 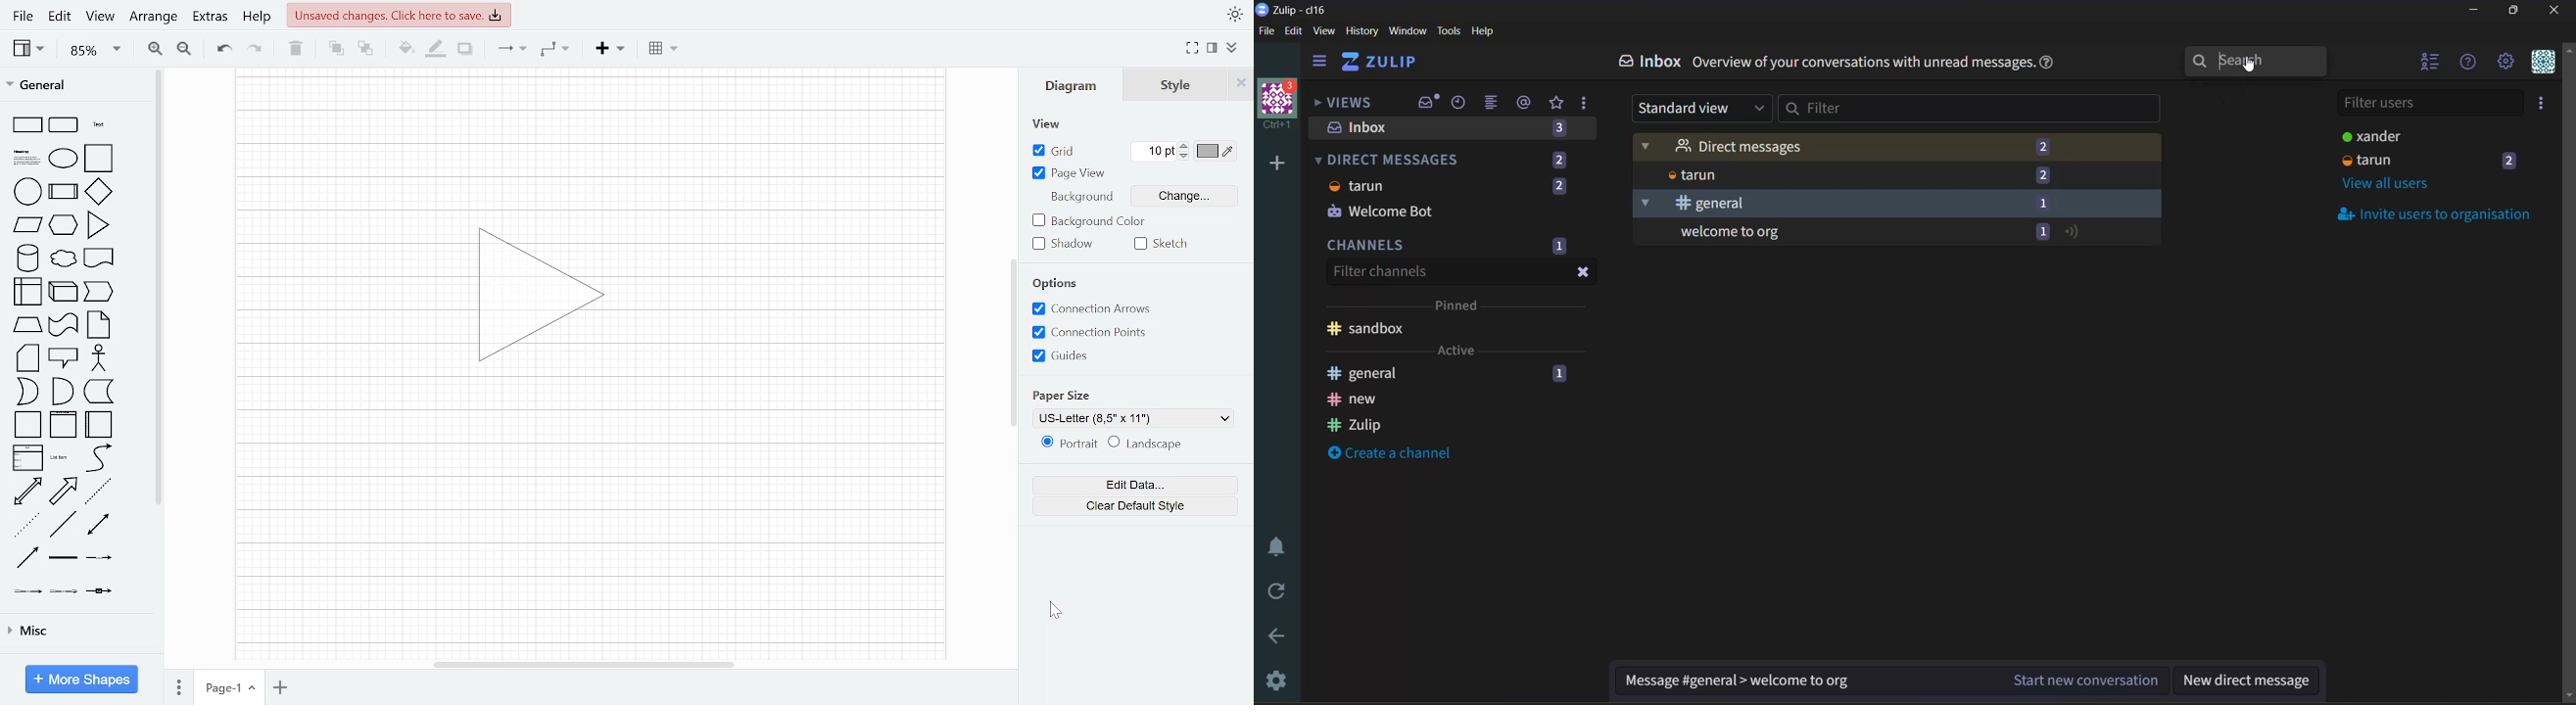 What do you see at coordinates (63, 425) in the screenshot?
I see `Container` at bounding box center [63, 425].